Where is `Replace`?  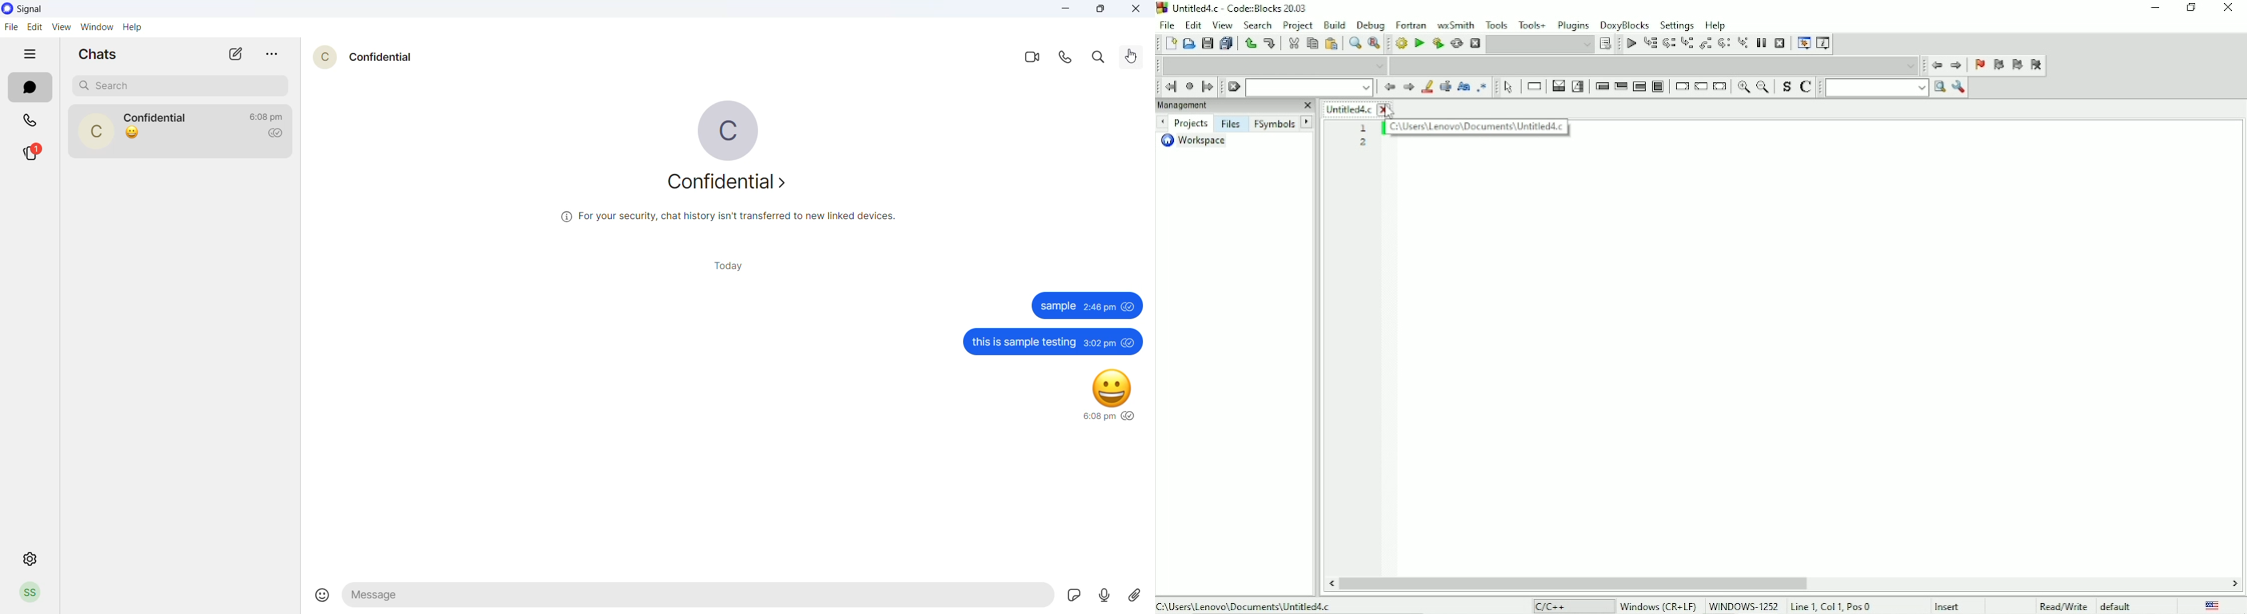 Replace is located at coordinates (1375, 44).